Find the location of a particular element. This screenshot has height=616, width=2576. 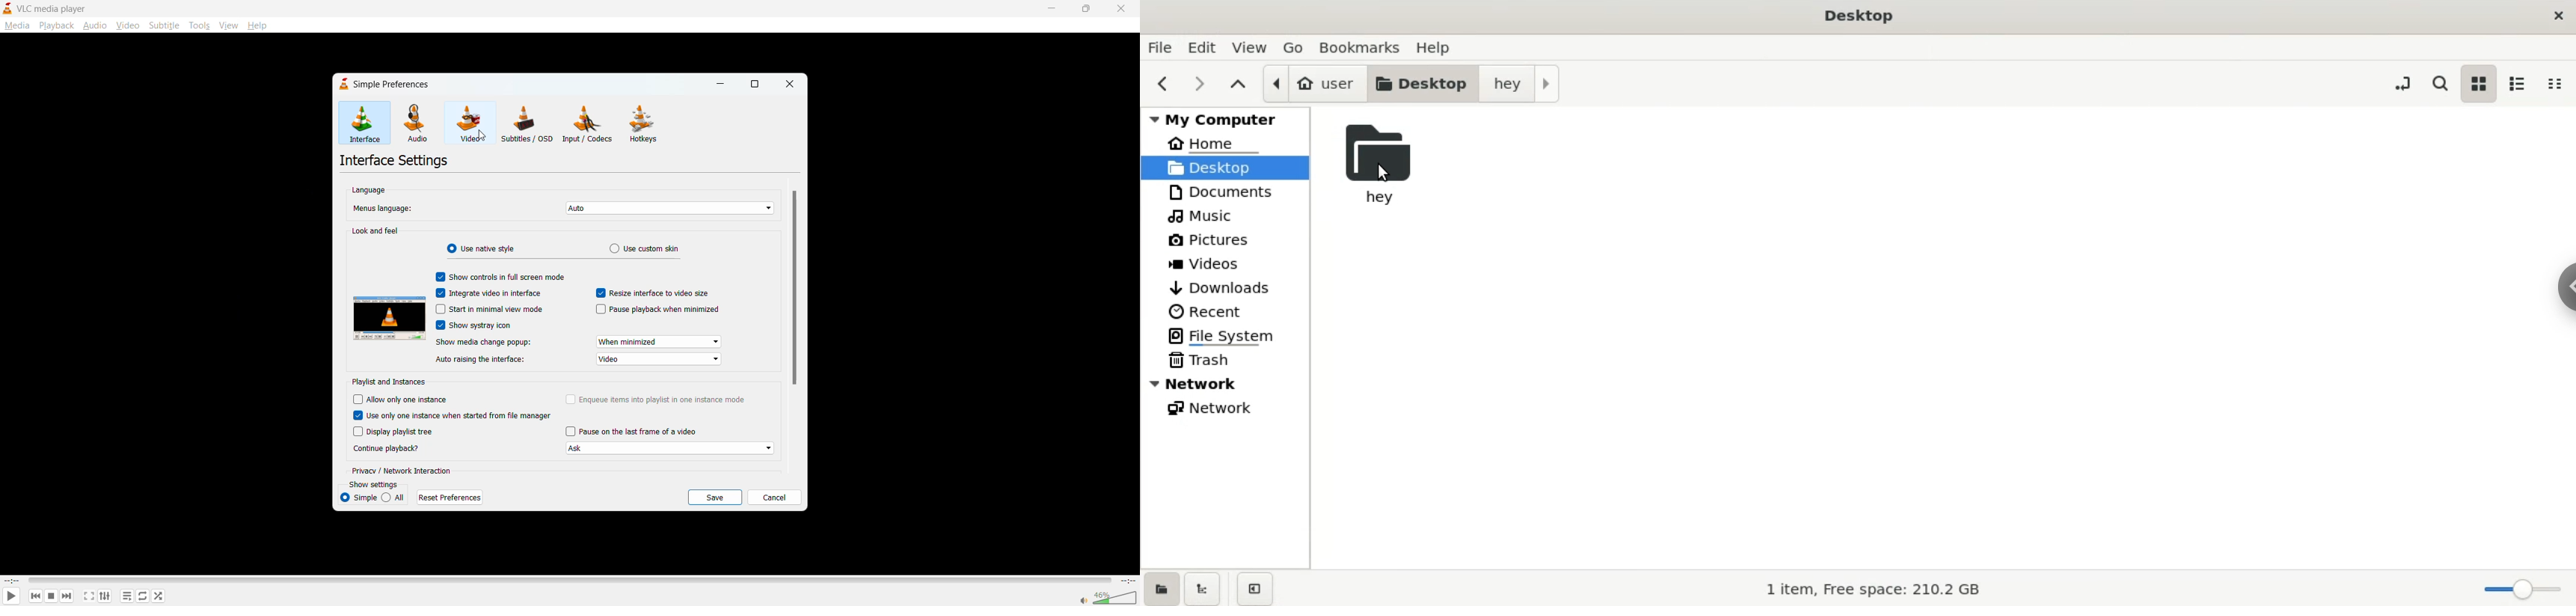

minimize is located at coordinates (1054, 8).